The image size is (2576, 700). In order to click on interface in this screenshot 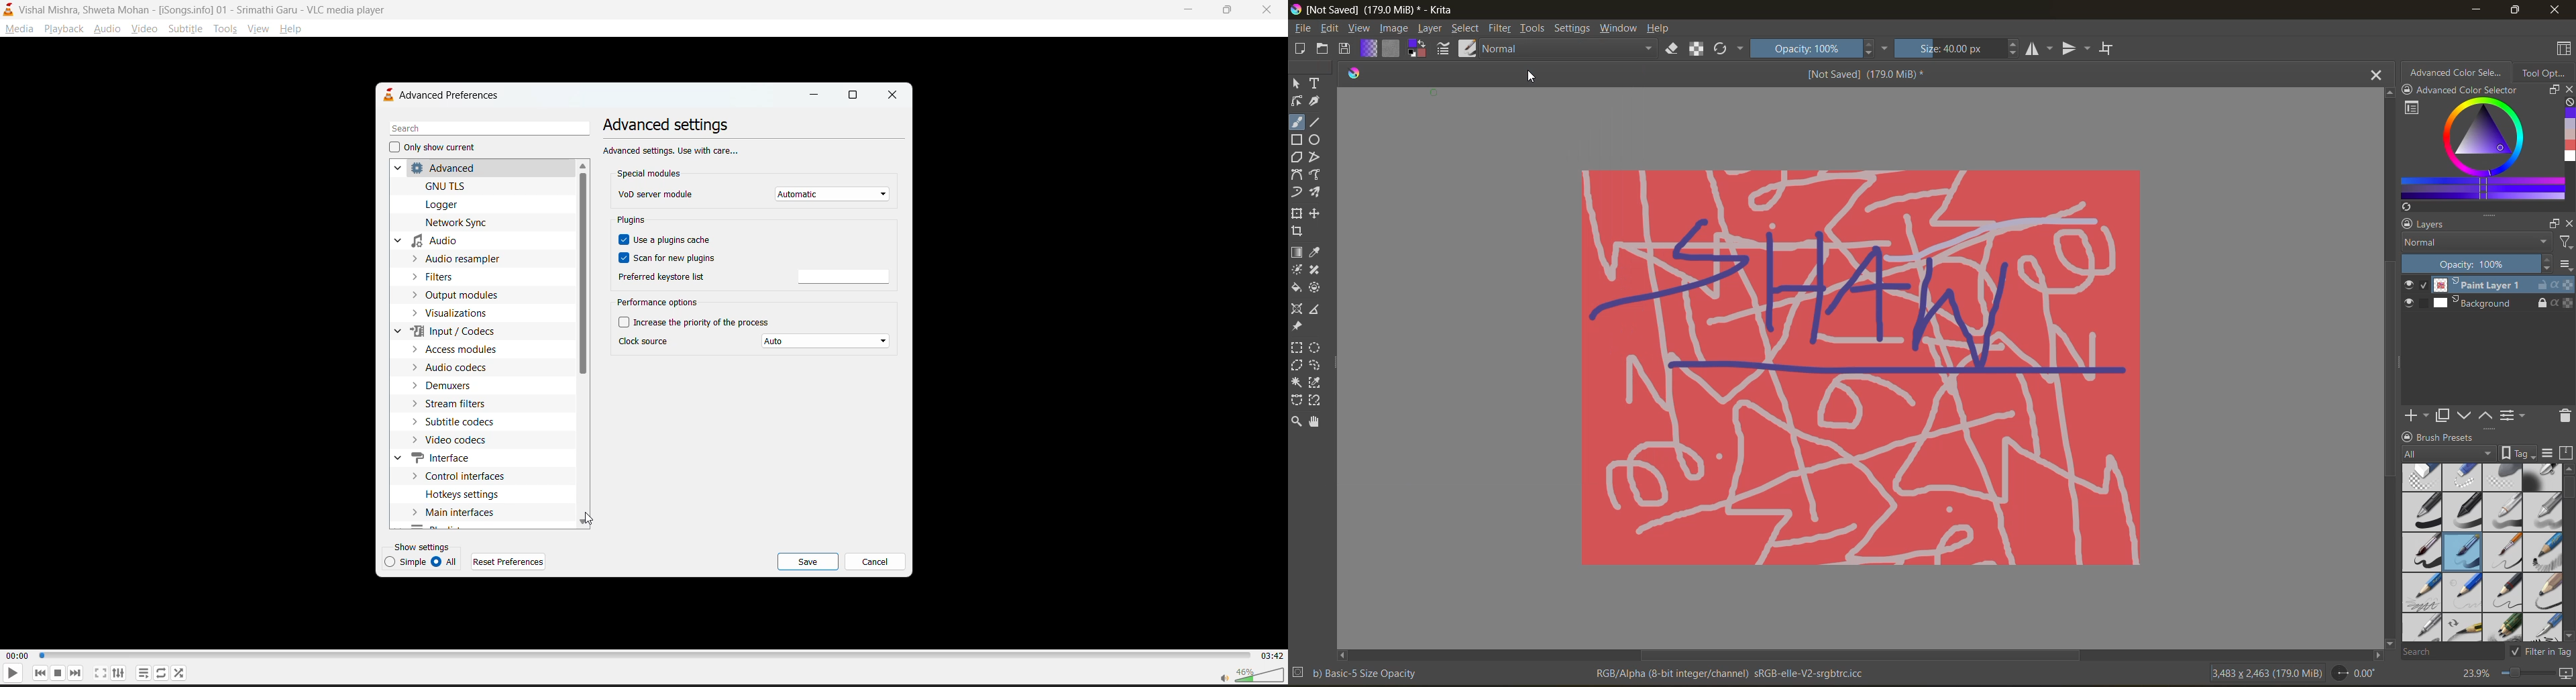, I will do `click(435, 458)`.